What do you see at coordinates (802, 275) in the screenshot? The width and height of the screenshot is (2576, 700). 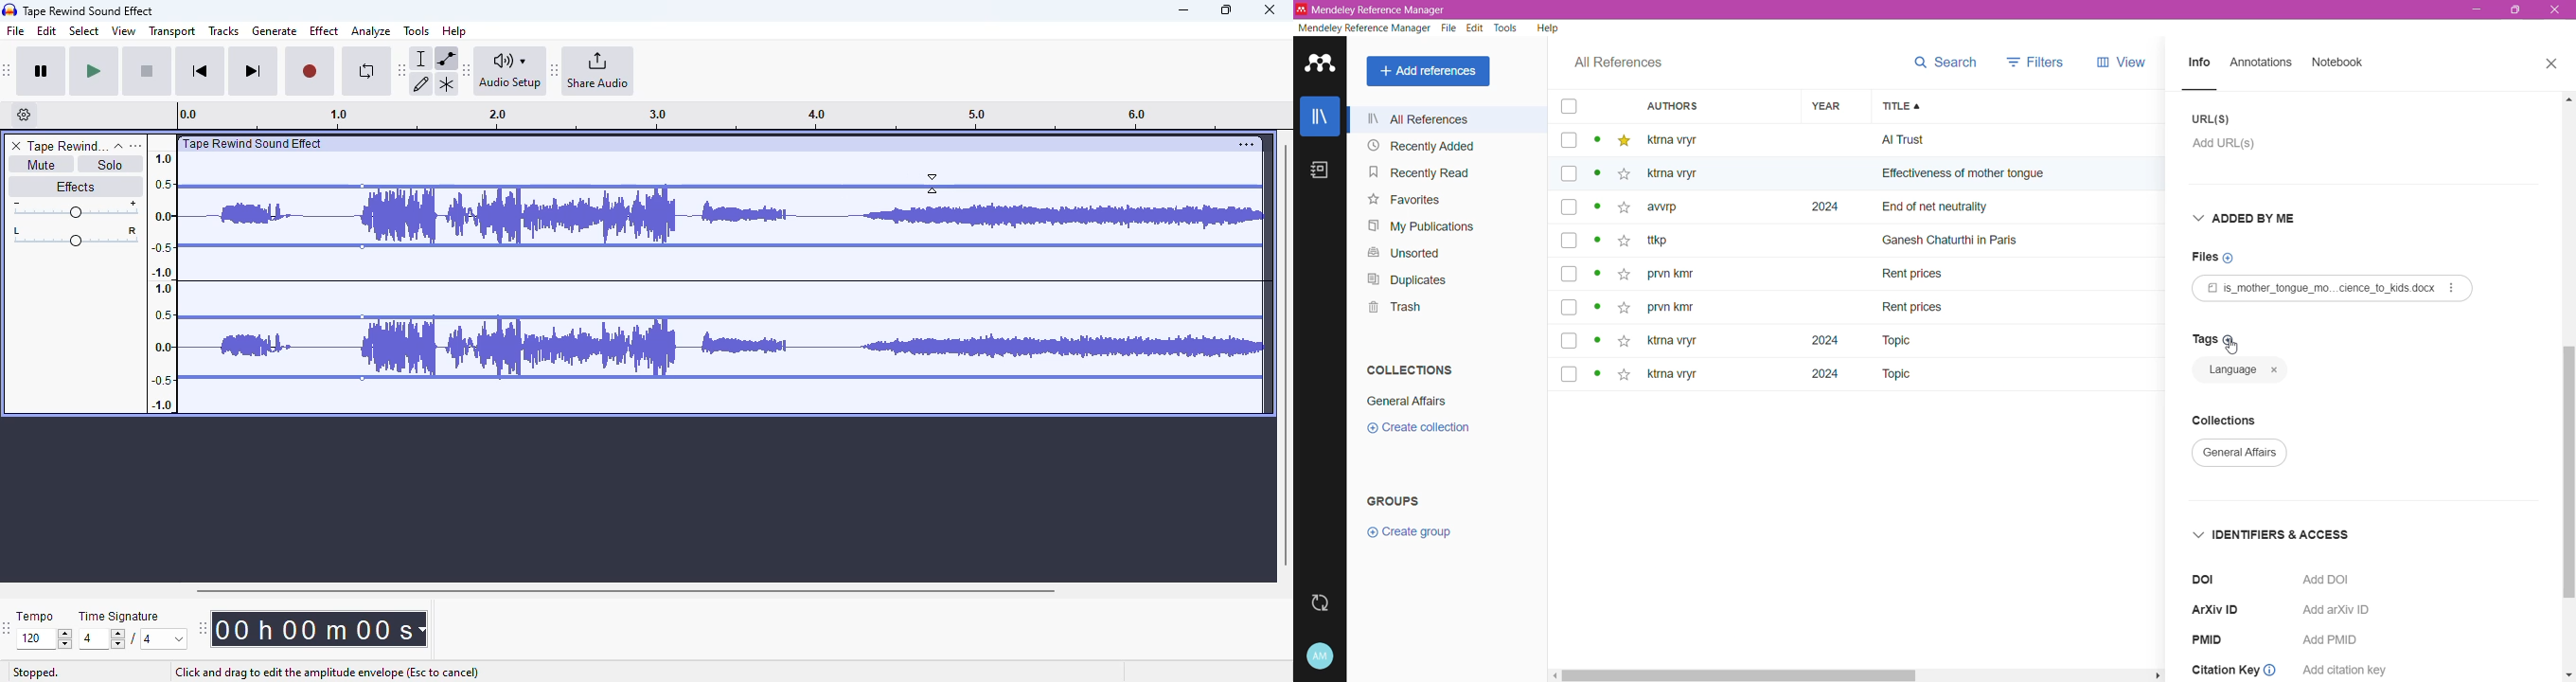 I see `volume of the track reduced` at bounding box center [802, 275].